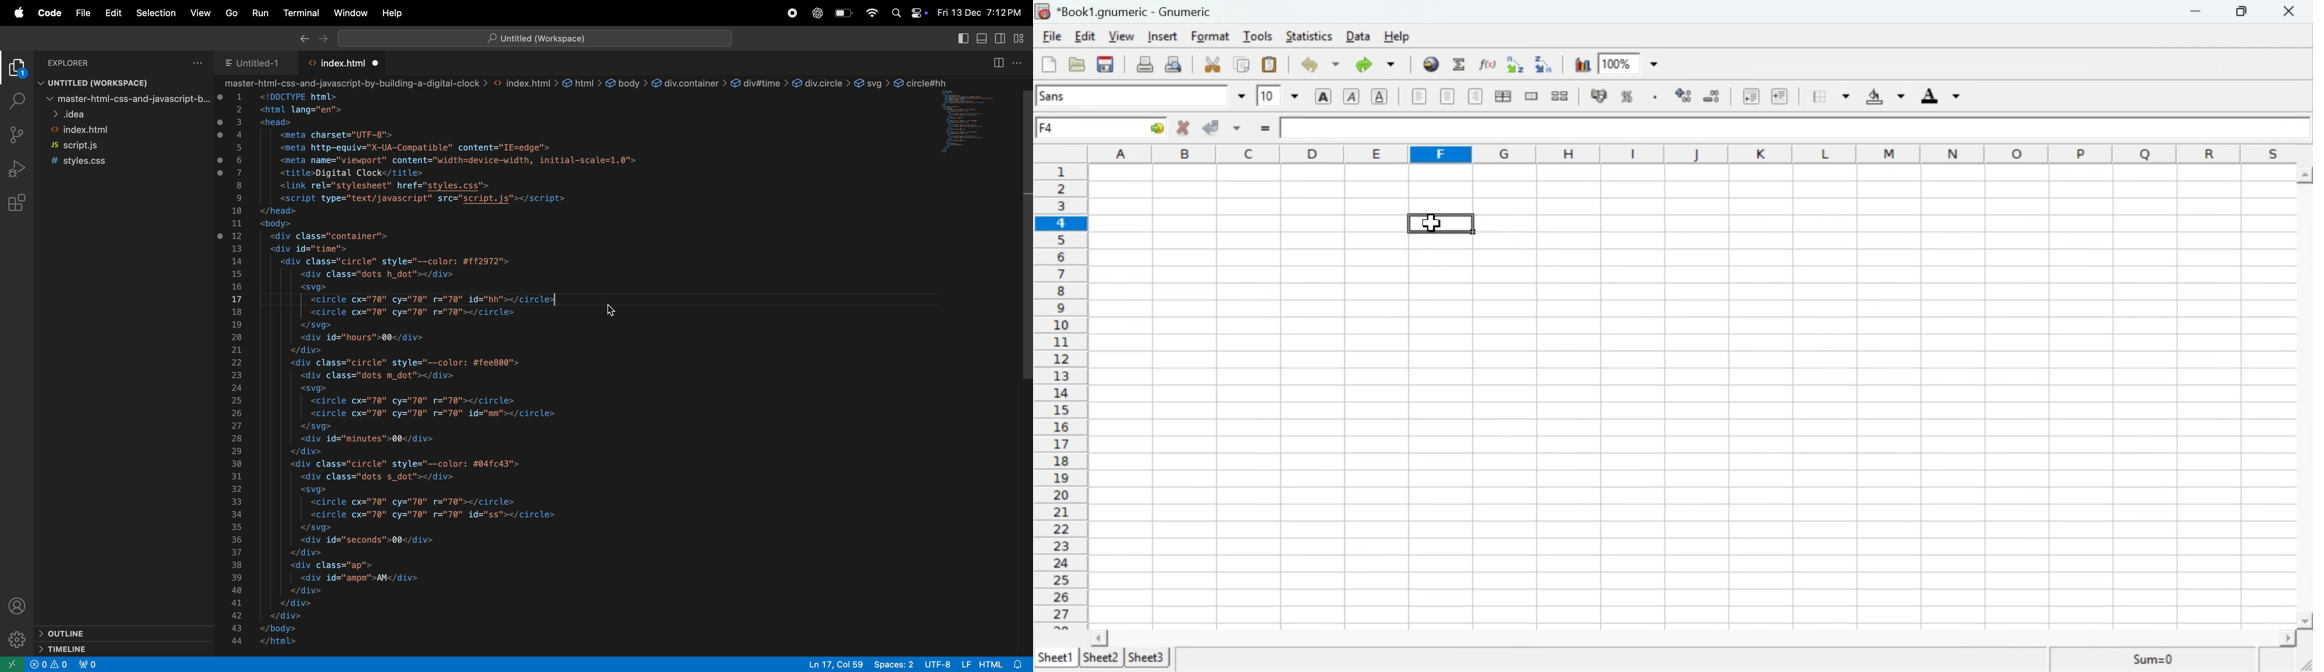 This screenshot has height=672, width=2324. Describe the element at coordinates (1787, 127) in the screenshot. I see `Contents of active cell` at that location.